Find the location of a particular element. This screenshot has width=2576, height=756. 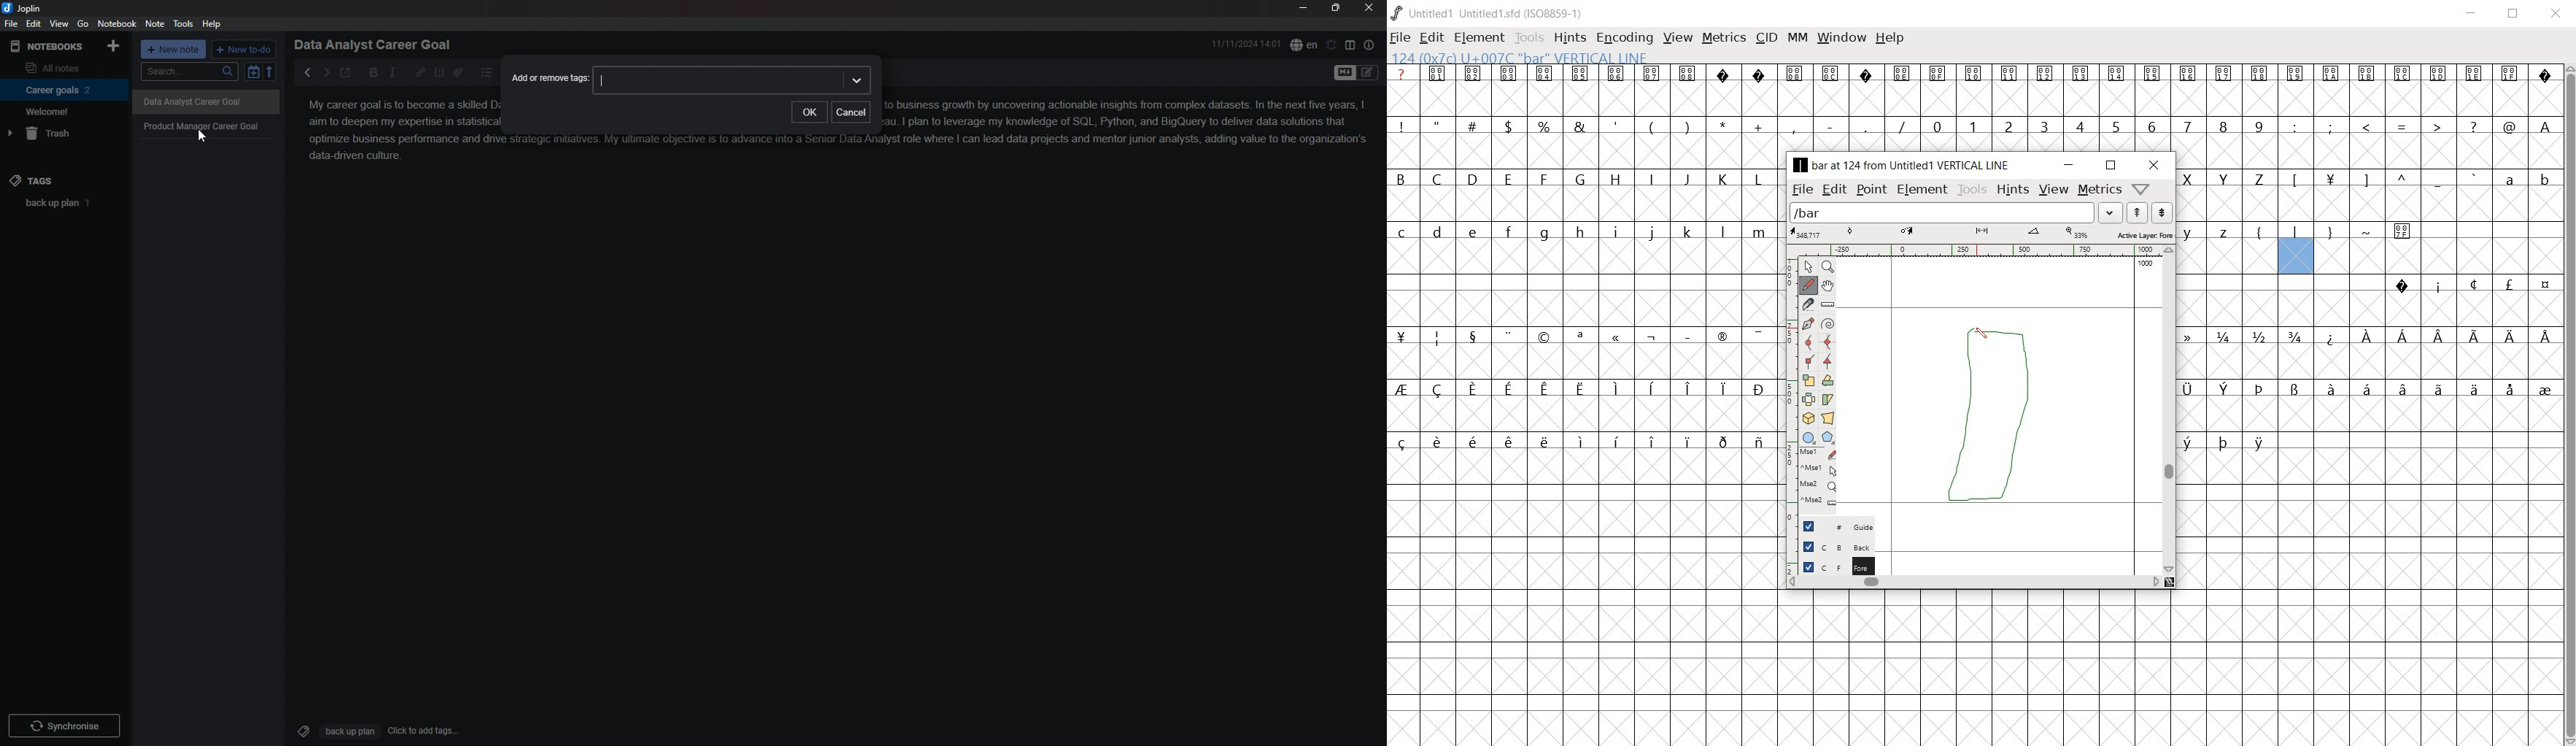

+ new to do is located at coordinates (243, 49).